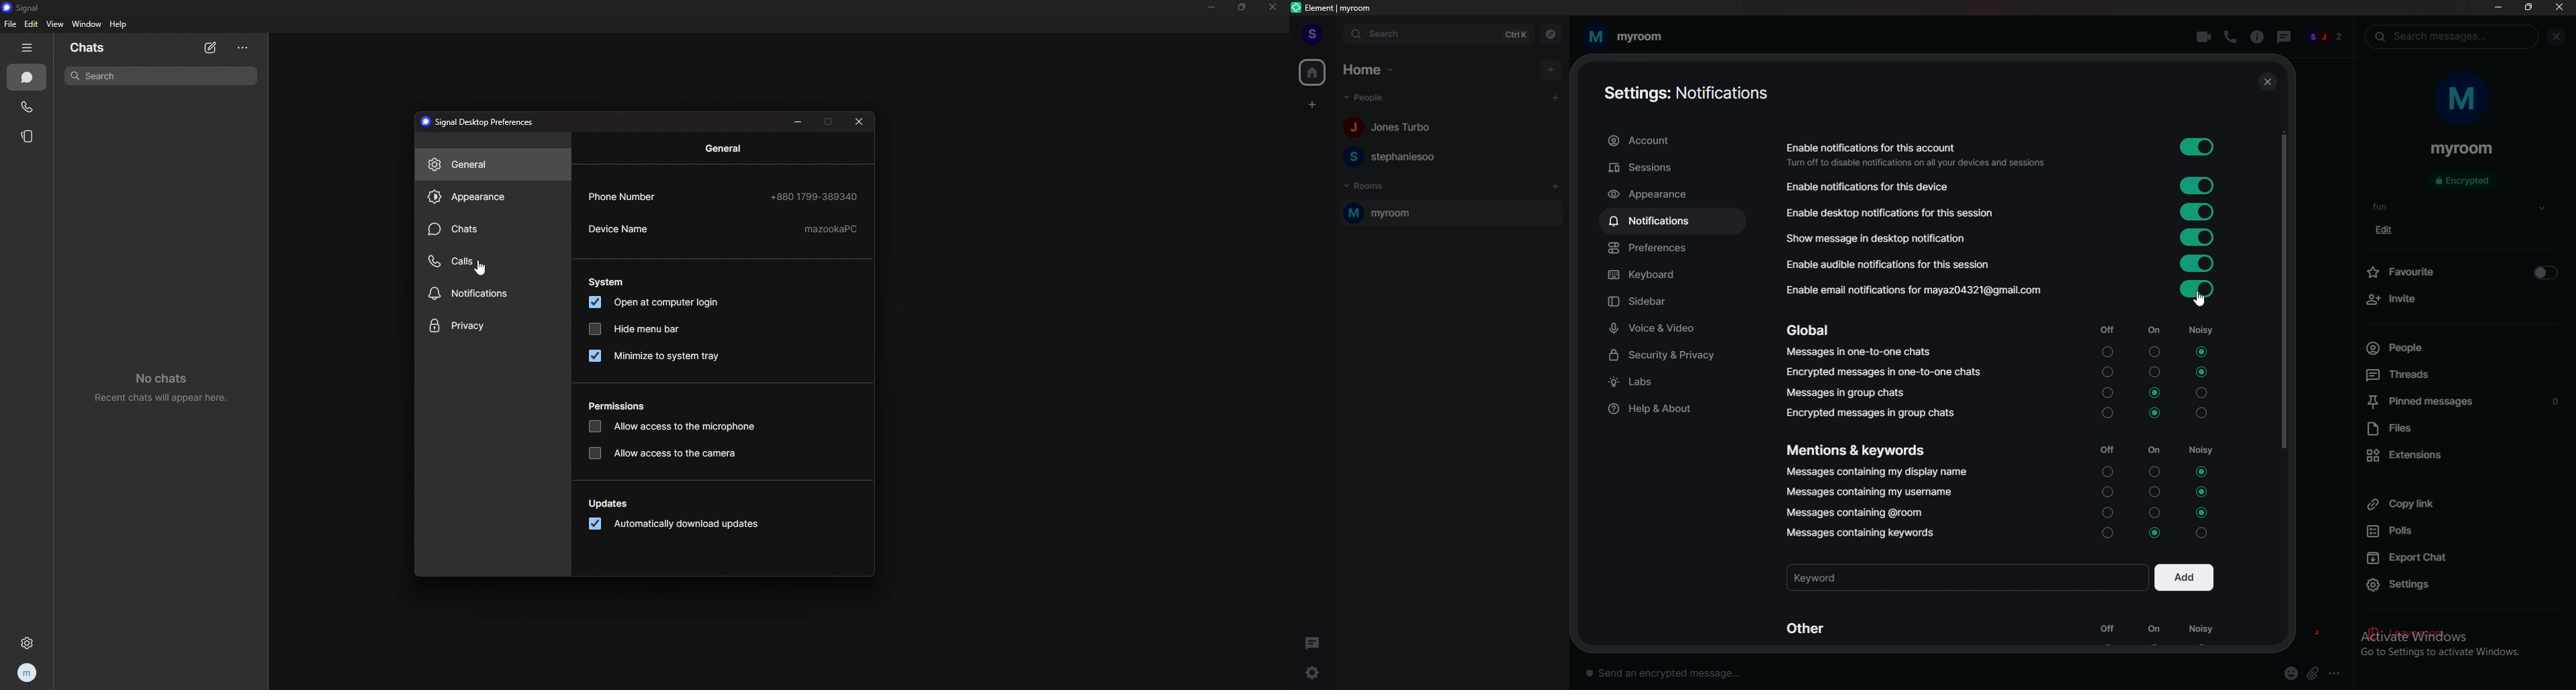  I want to click on global, so click(1812, 330).